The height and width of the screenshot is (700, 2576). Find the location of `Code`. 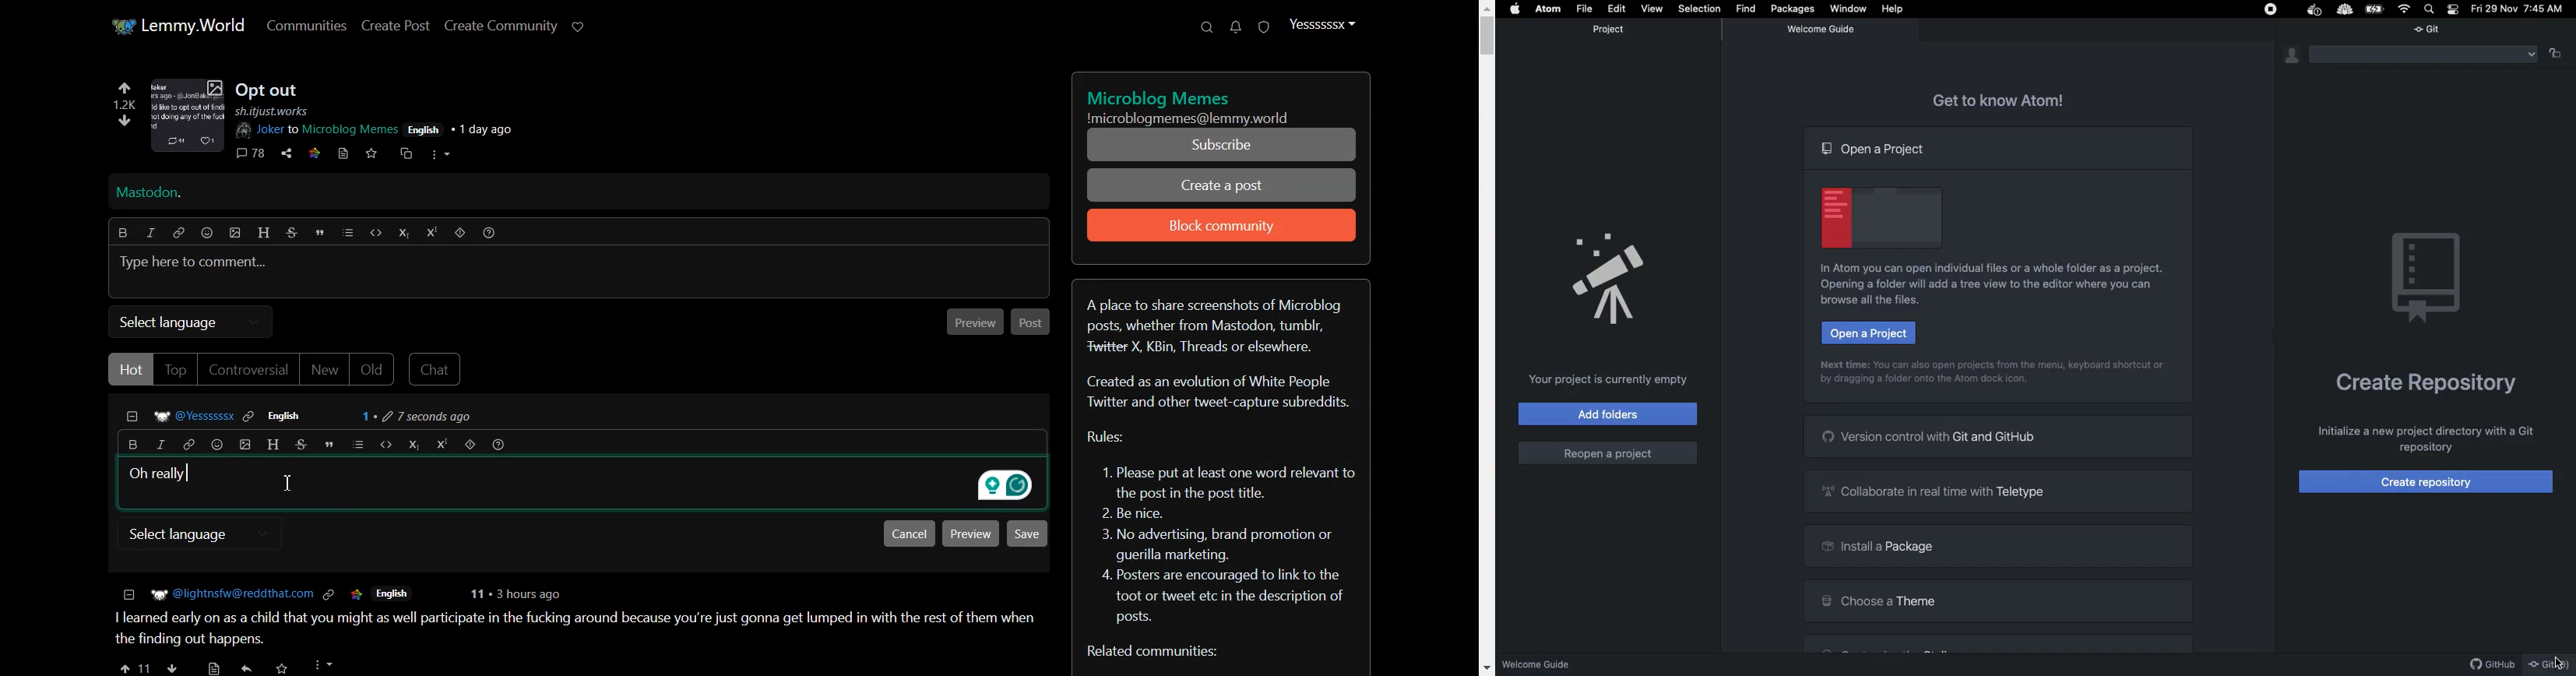

Code is located at coordinates (375, 233).